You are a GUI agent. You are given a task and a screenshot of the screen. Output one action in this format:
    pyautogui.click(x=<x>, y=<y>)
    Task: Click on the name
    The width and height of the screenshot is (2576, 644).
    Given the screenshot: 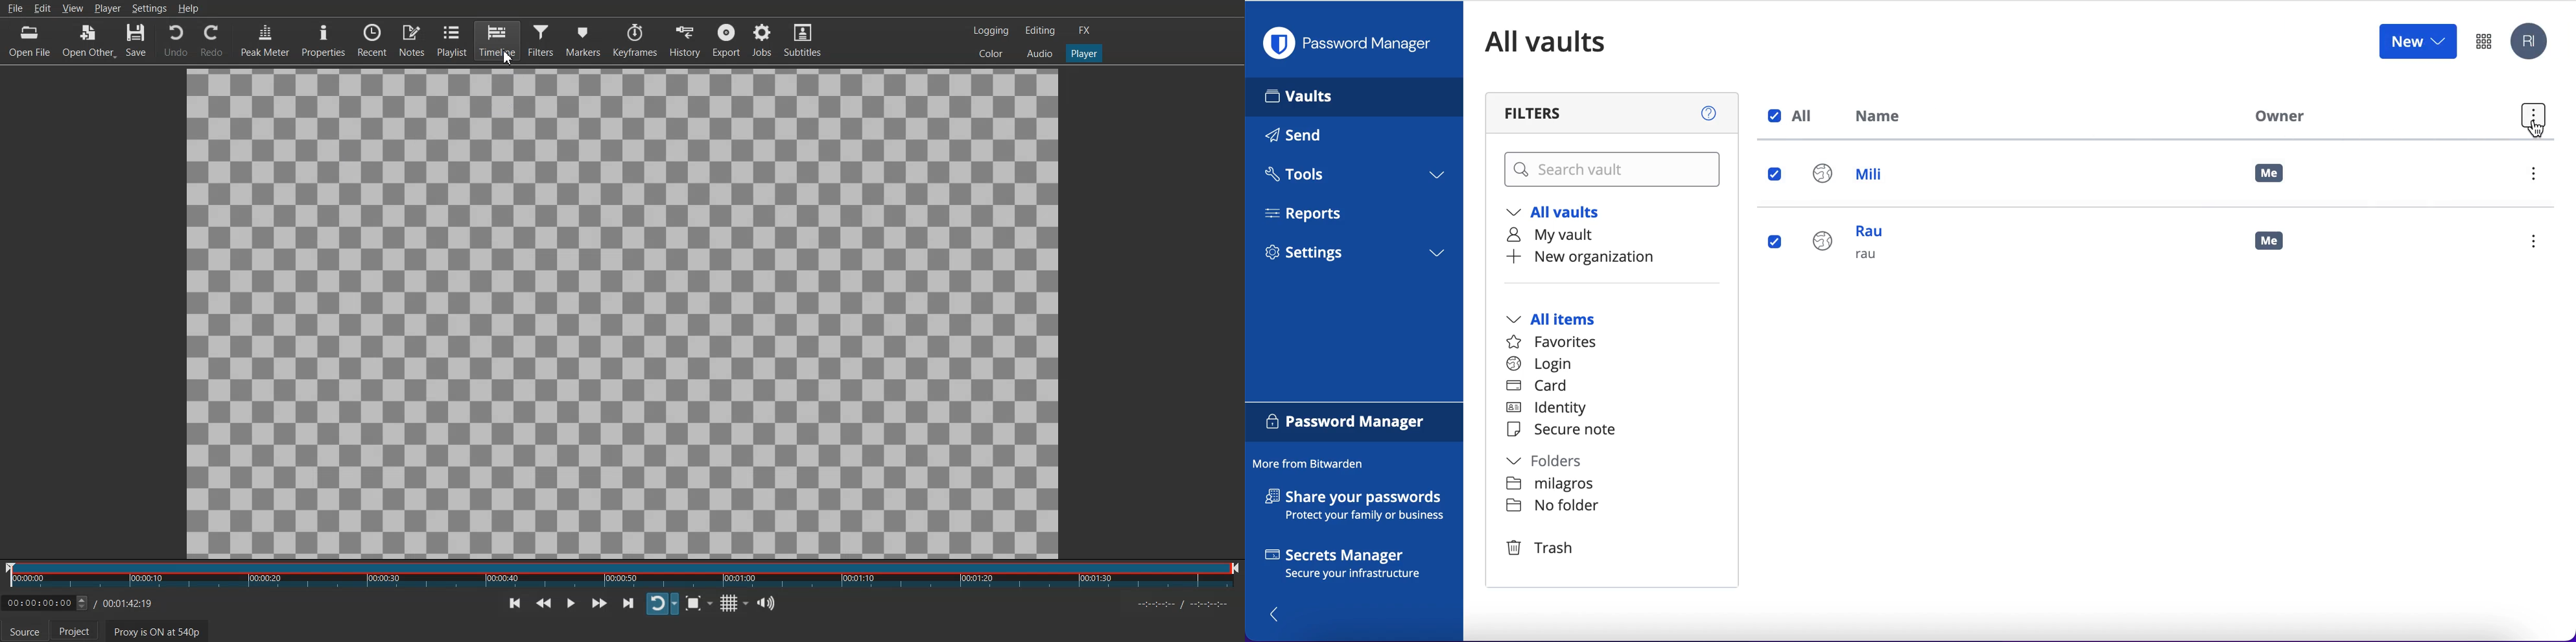 What is the action you would take?
    pyautogui.click(x=1884, y=118)
    